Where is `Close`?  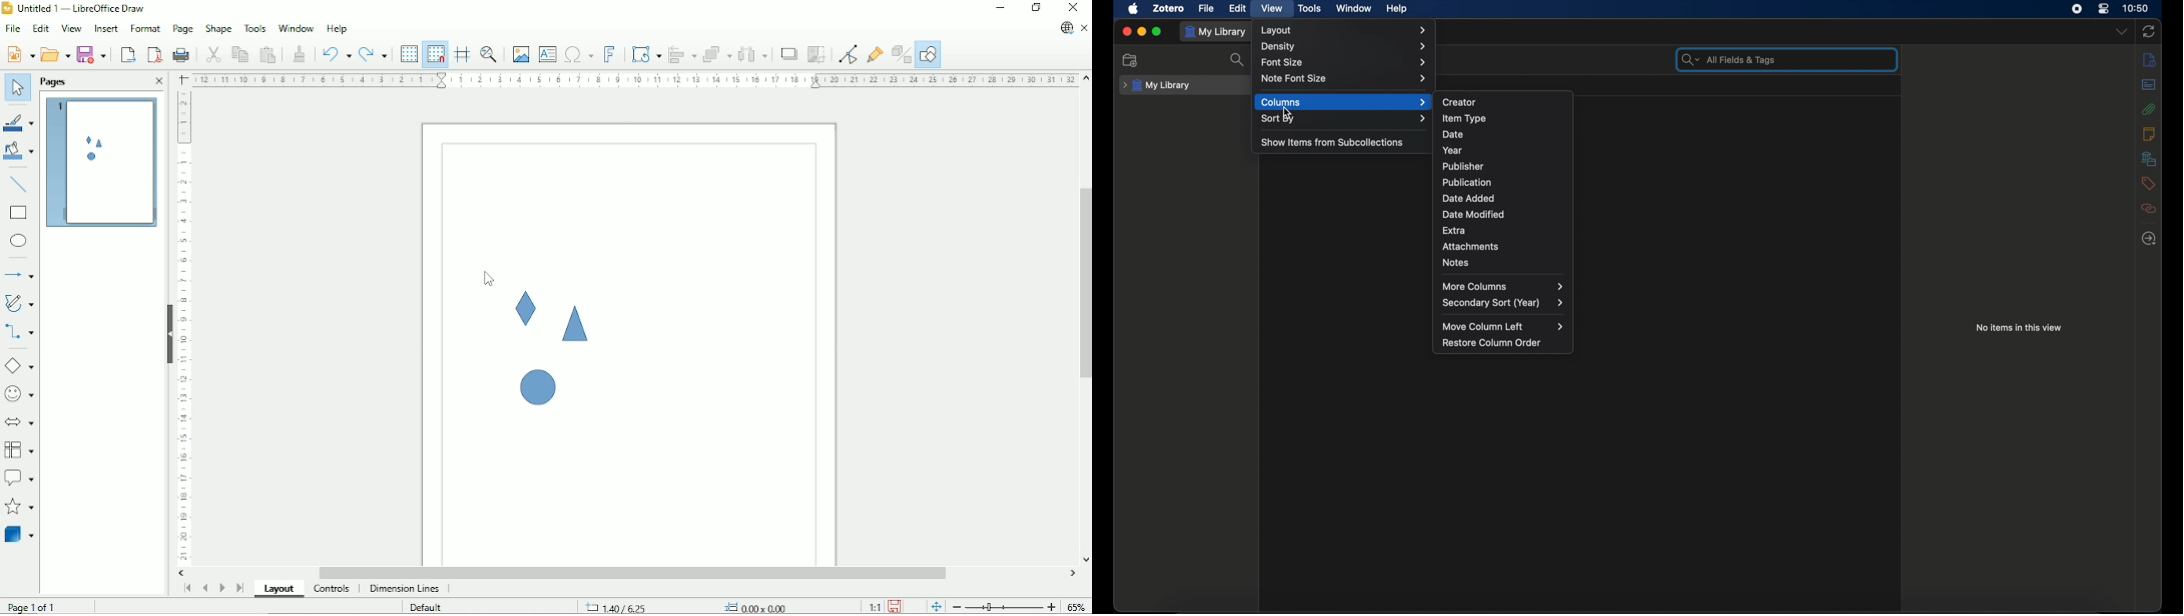 Close is located at coordinates (158, 82).